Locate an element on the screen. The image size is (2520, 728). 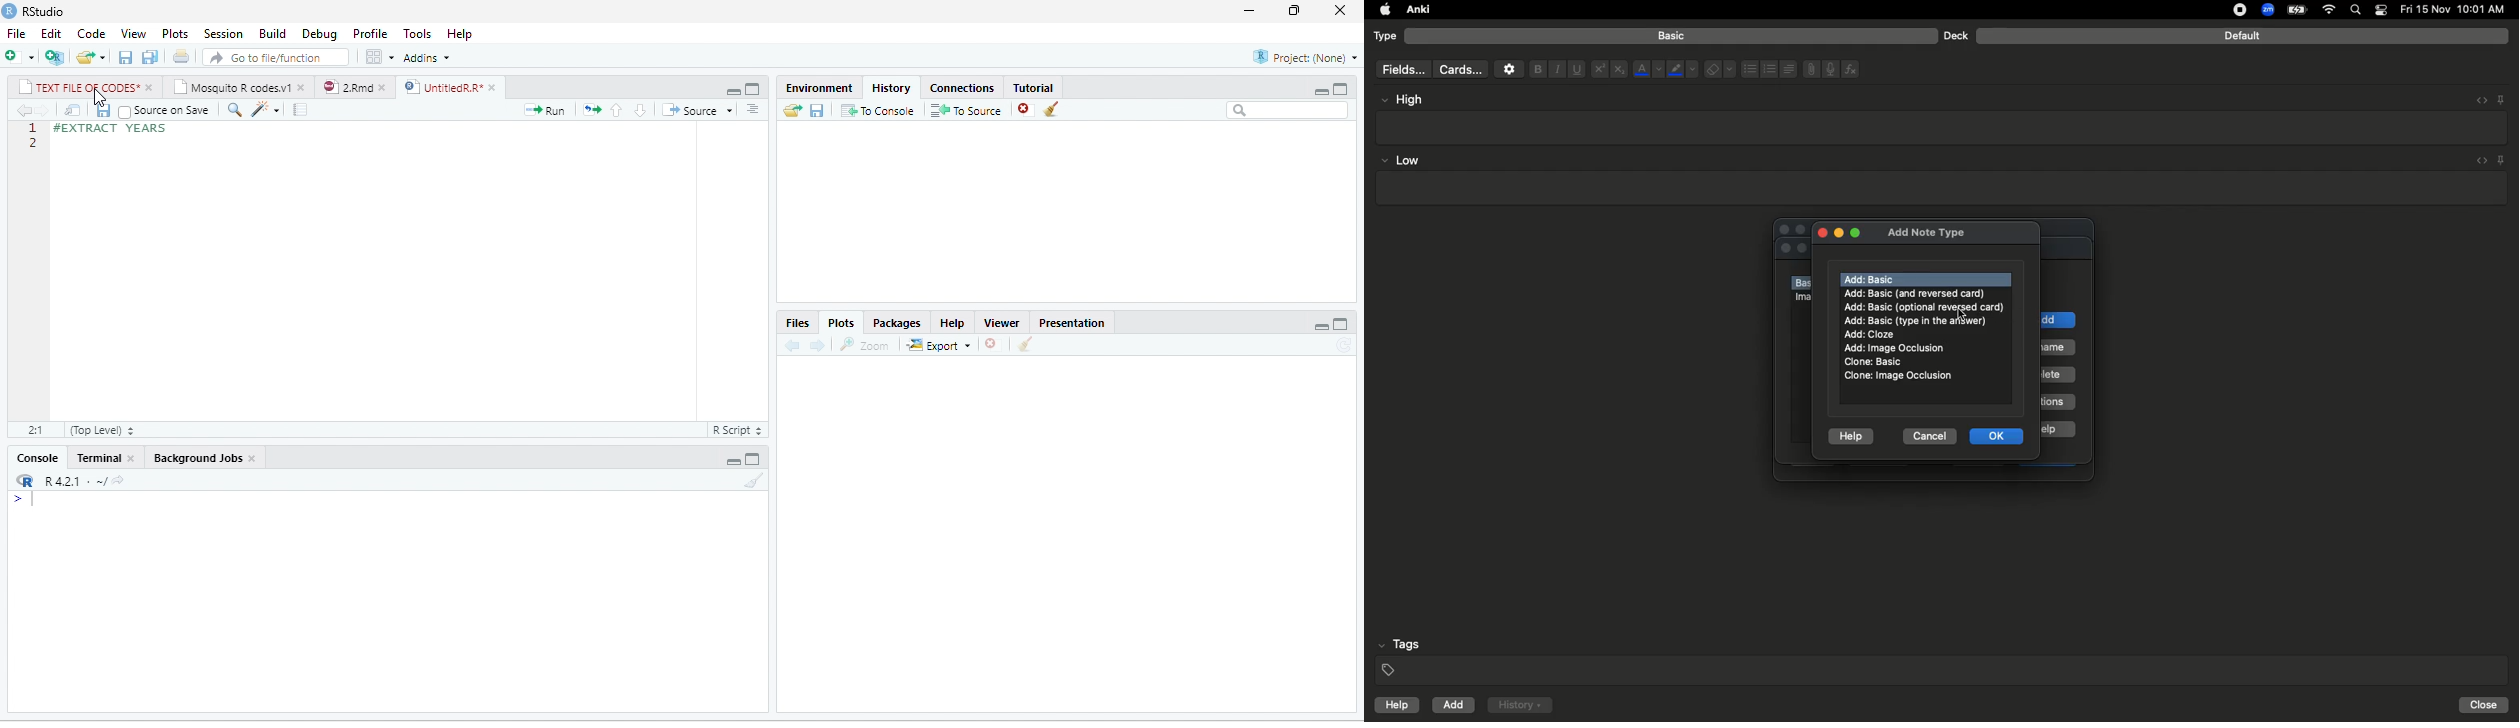
Add image occlusions is located at coordinates (1898, 348).